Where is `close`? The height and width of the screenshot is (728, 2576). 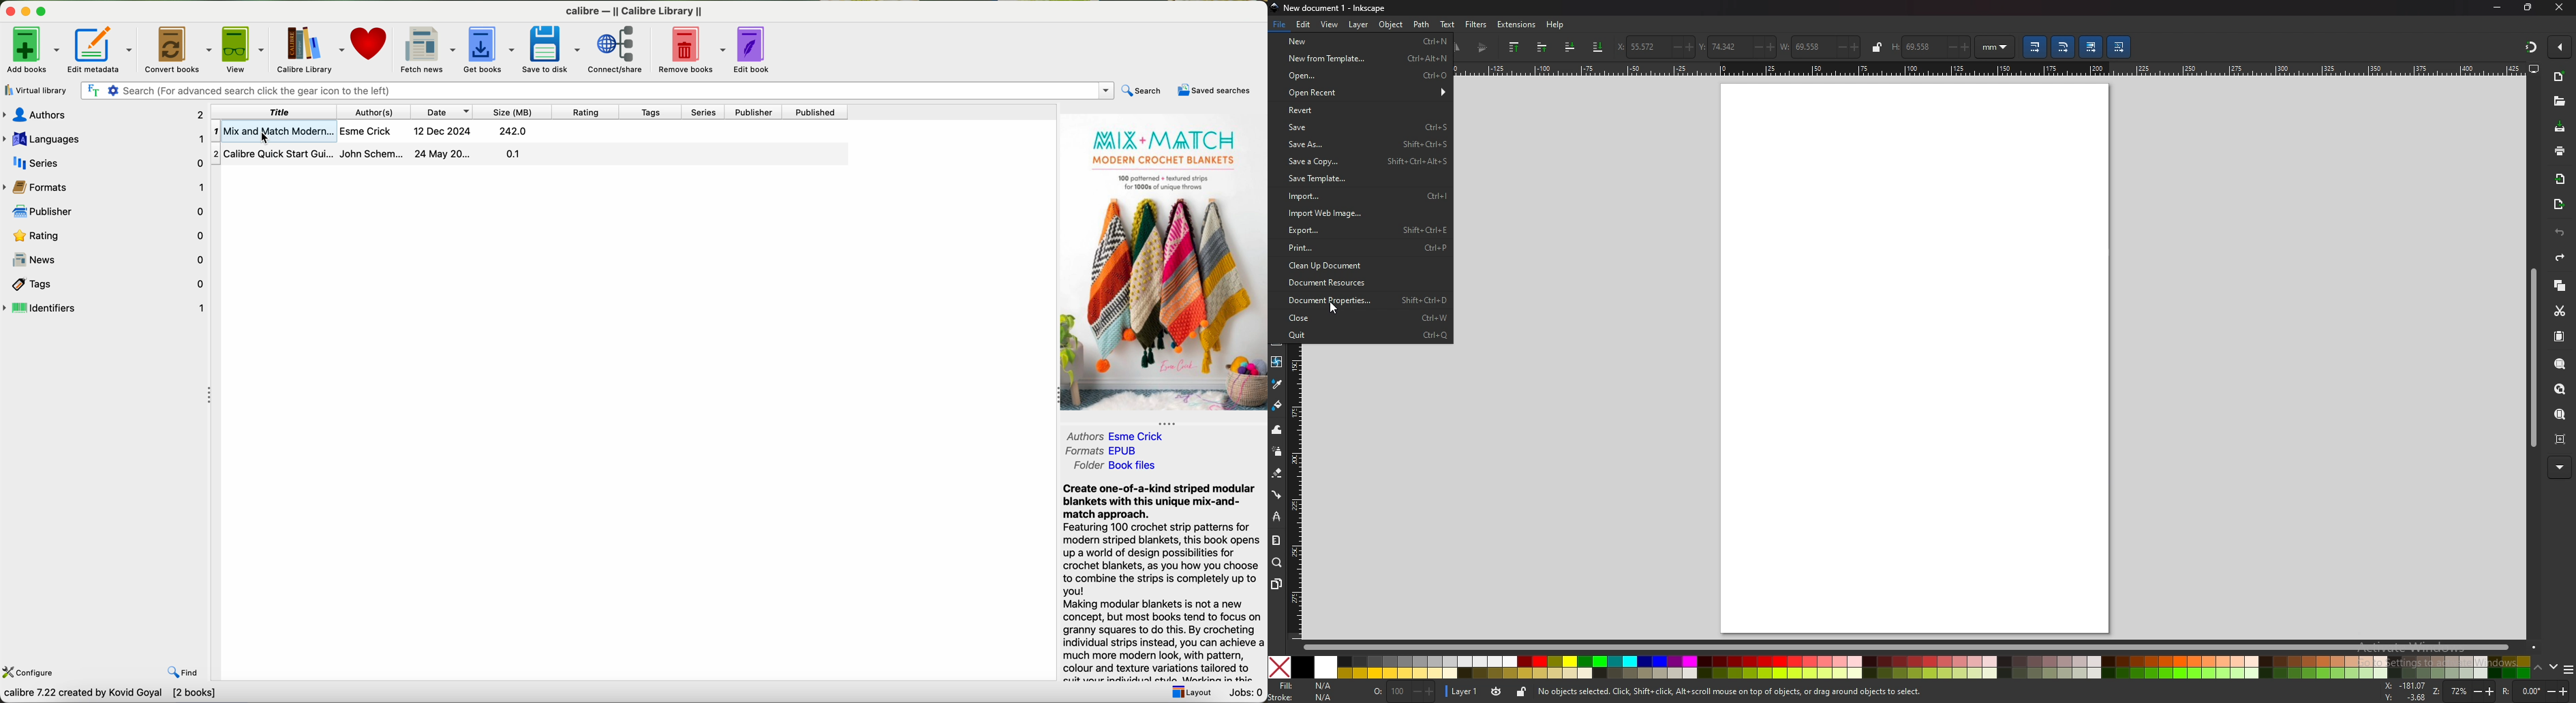 close is located at coordinates (2558, 8).